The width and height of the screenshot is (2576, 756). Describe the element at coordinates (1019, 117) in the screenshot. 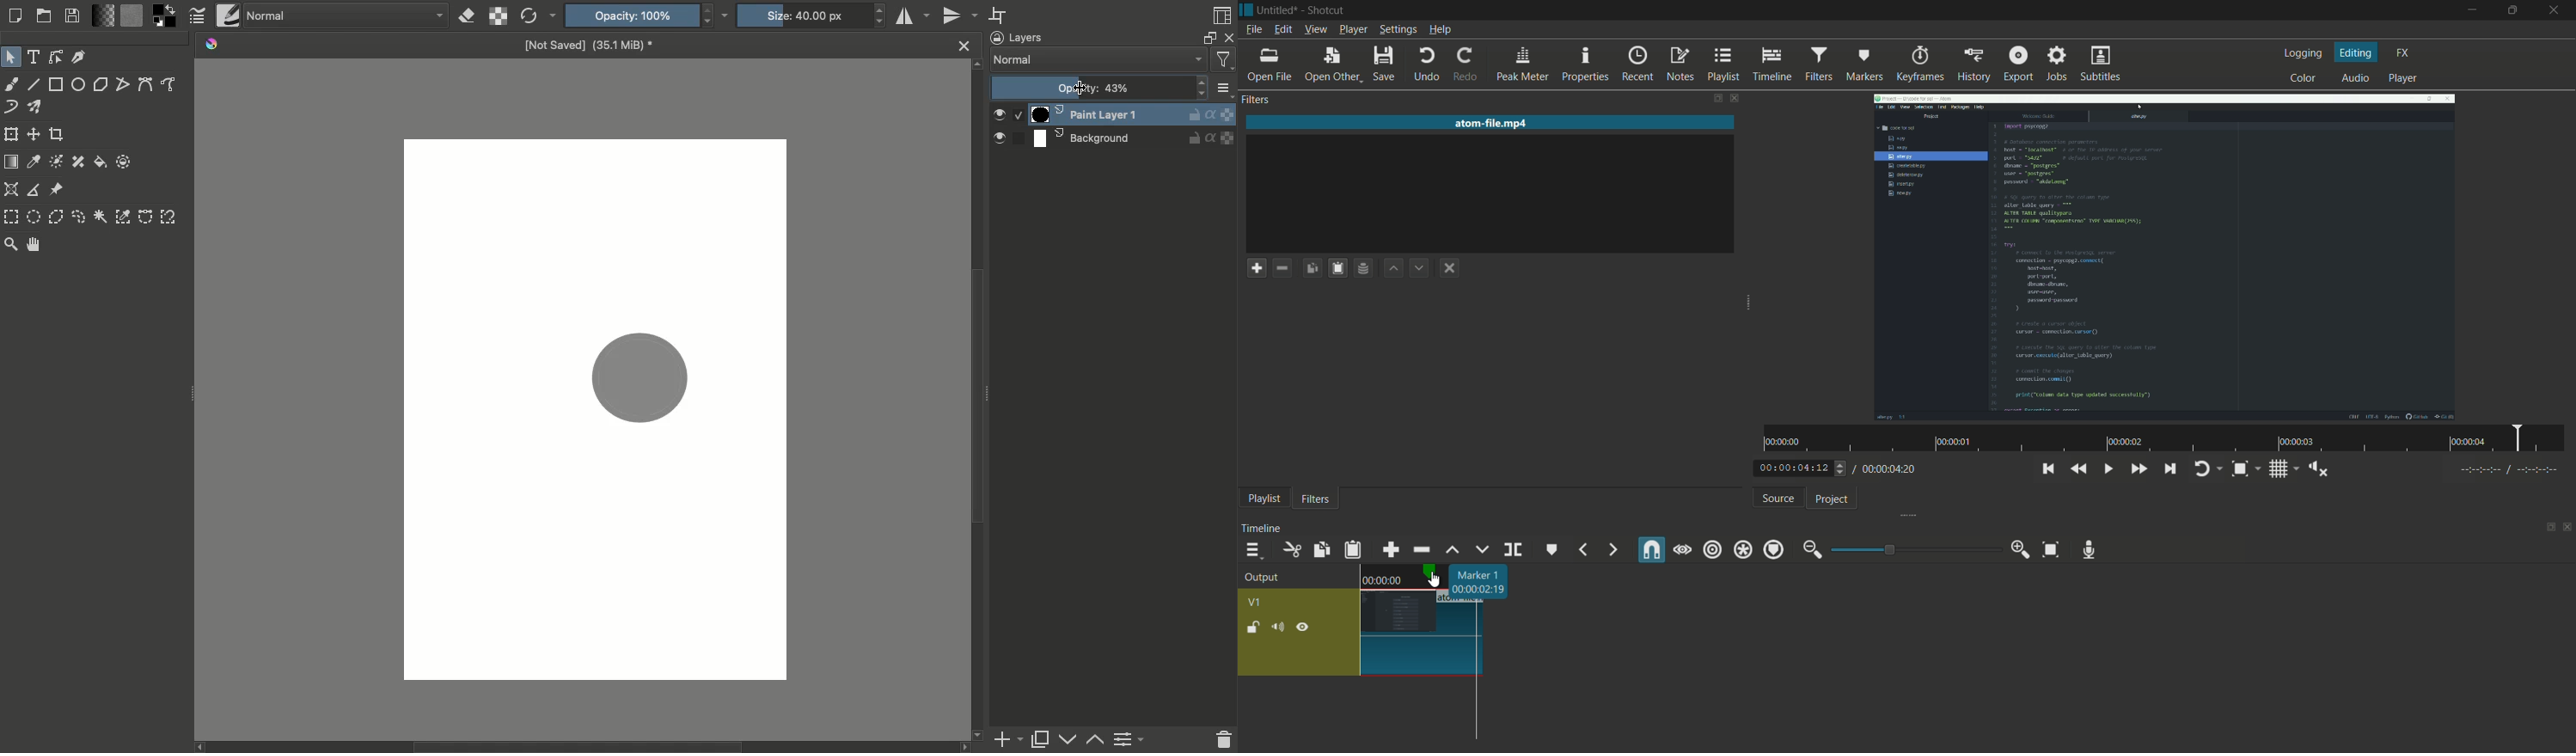

I see `Selected` at that location.